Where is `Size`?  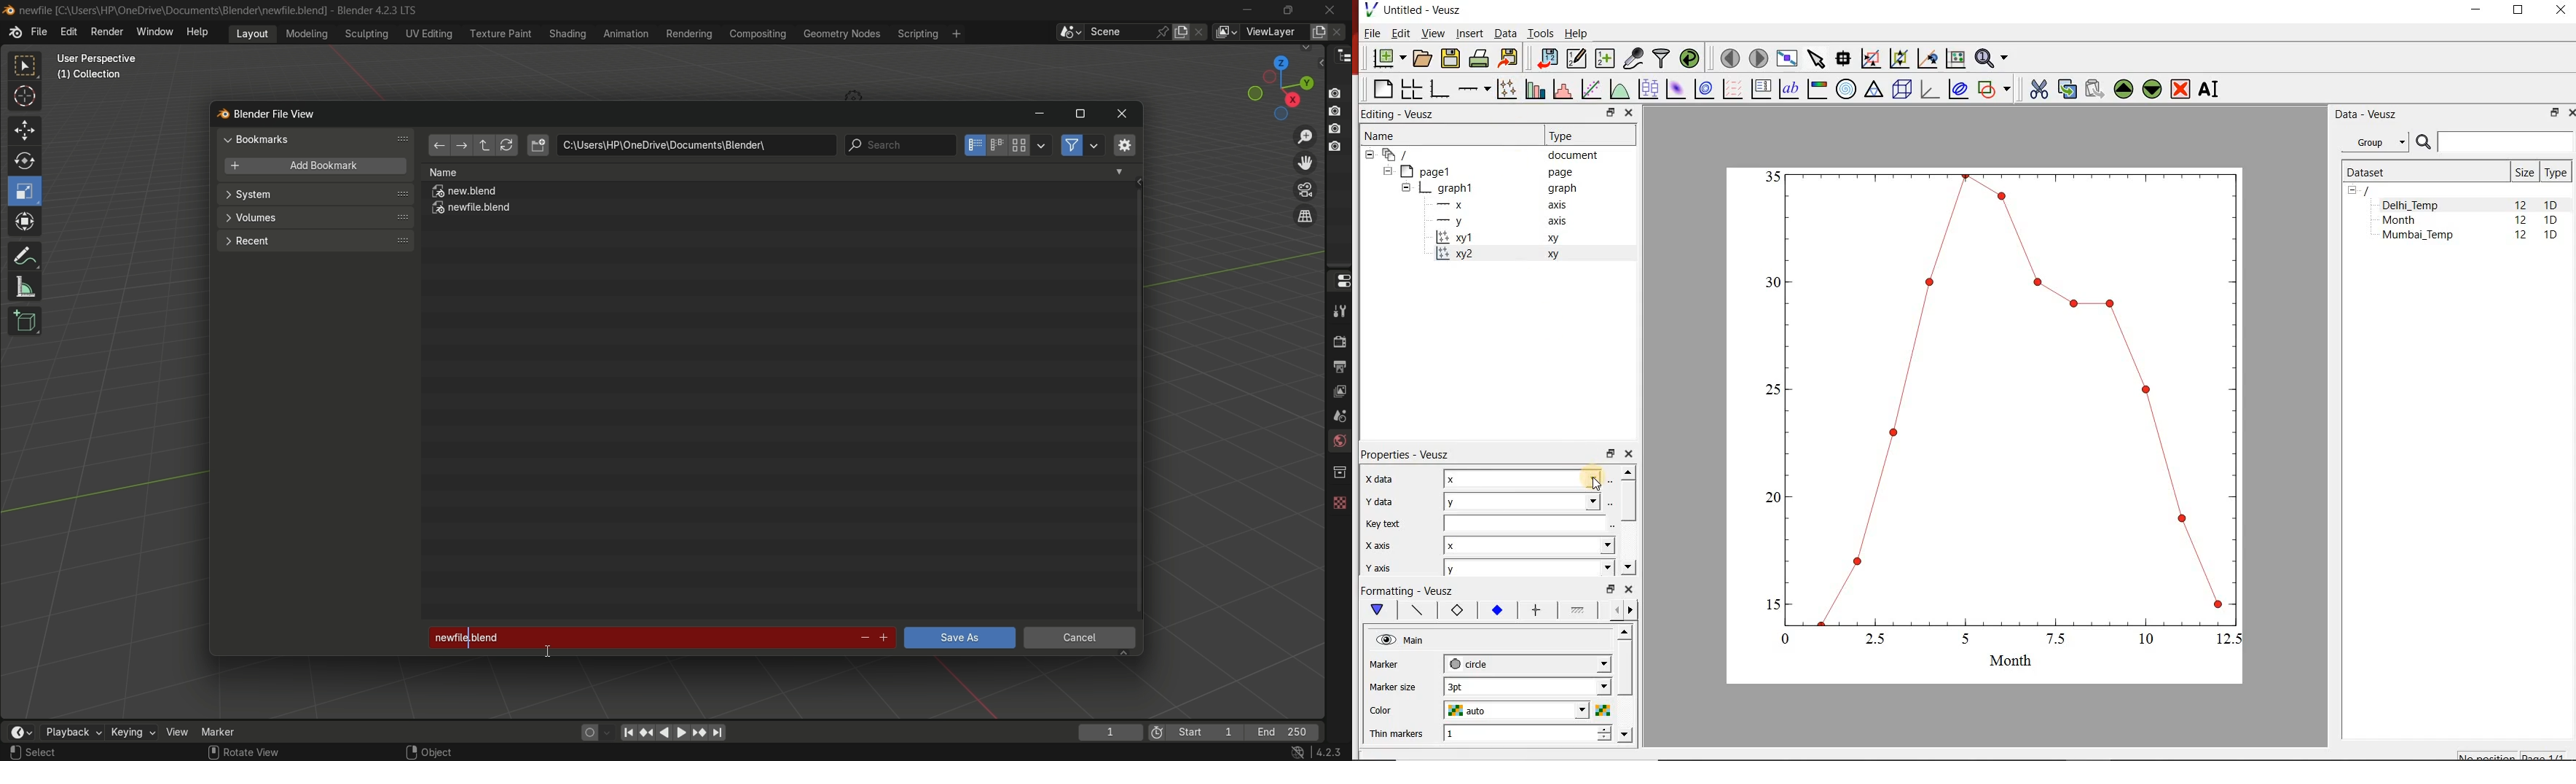
Size is located at coordinates (2524, 172).